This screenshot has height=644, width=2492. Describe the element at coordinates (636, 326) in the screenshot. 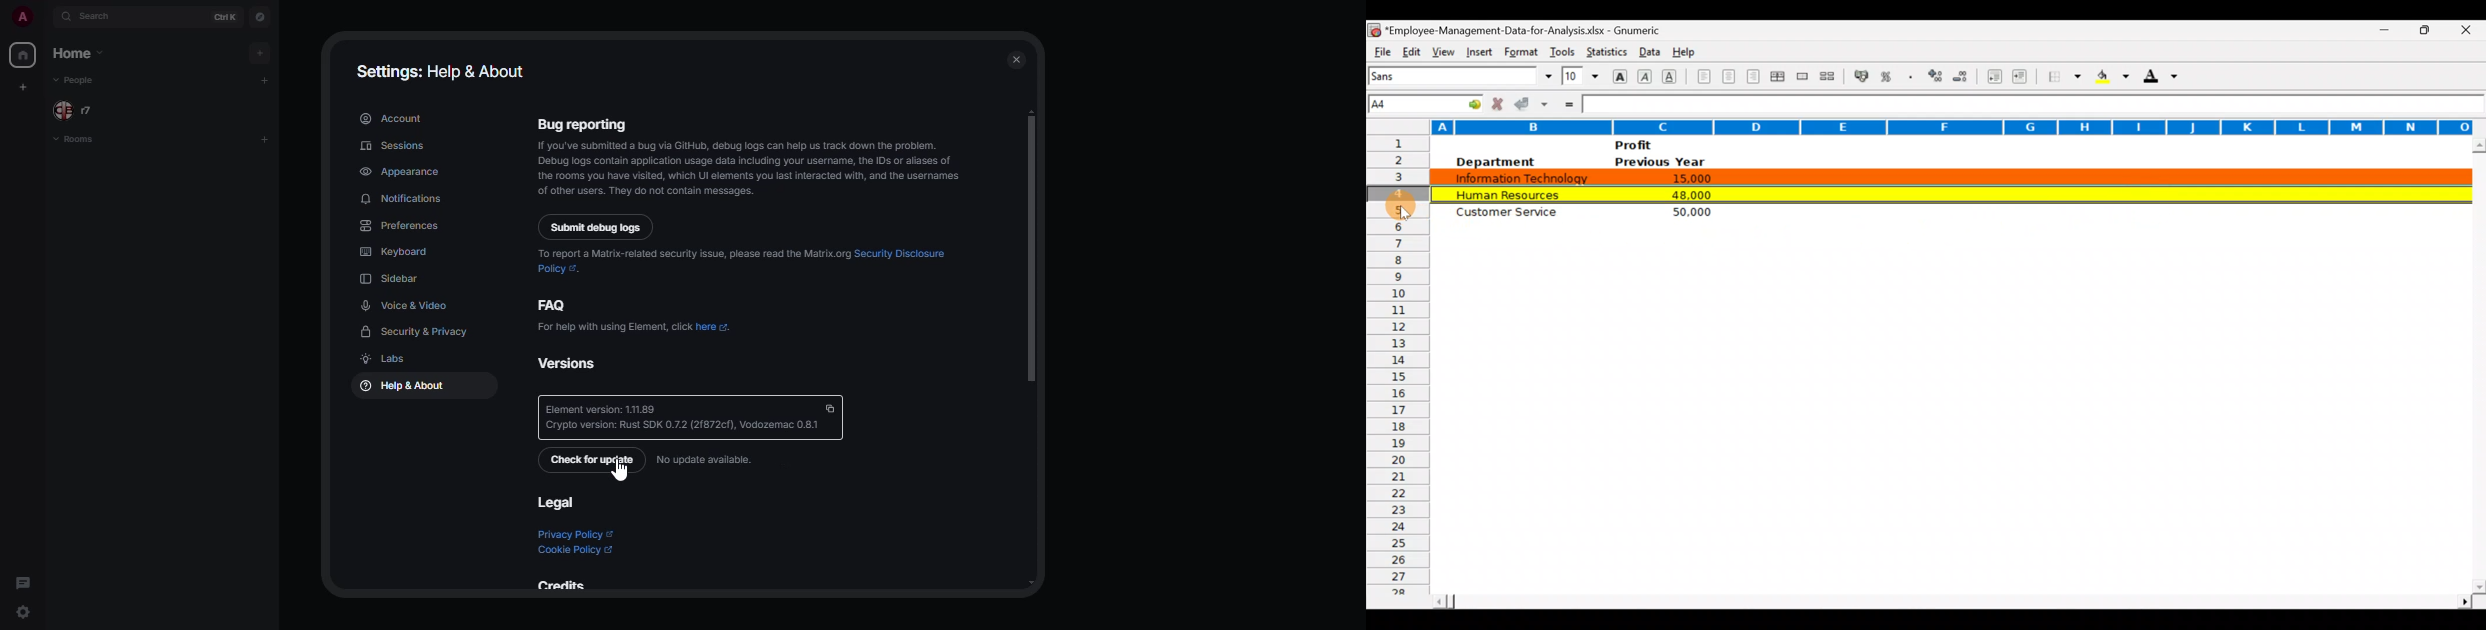

I see `for help with using element, click here` at that location.